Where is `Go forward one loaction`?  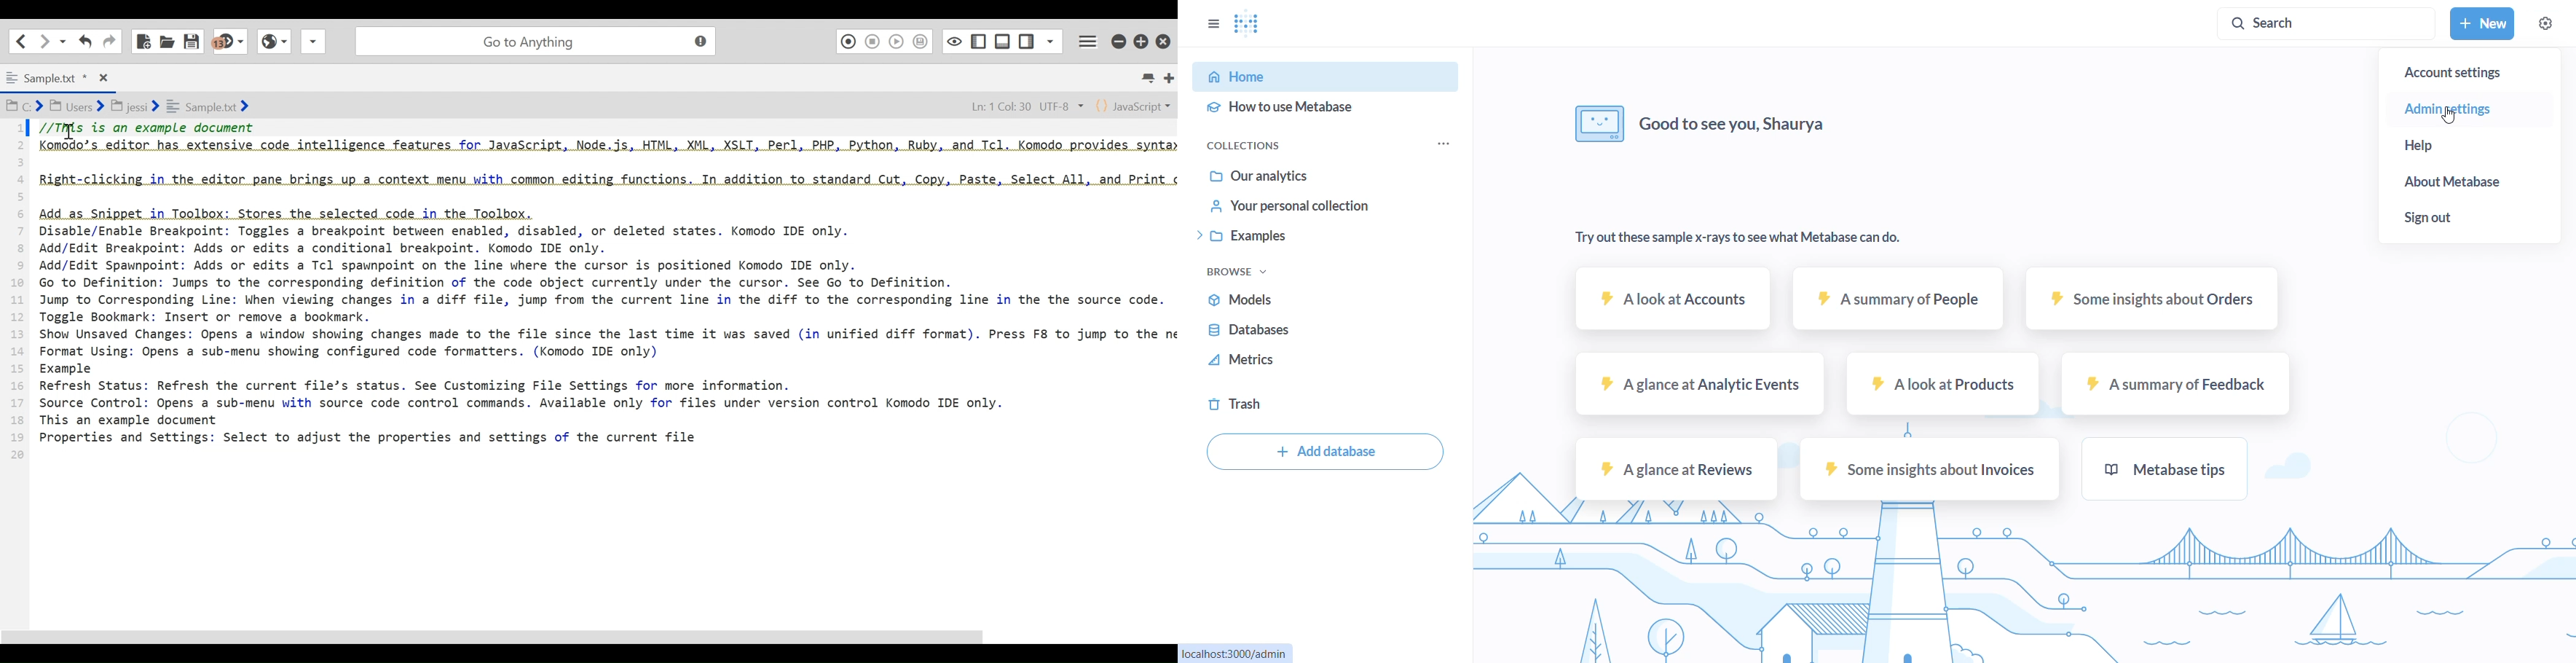 Go forward one loaction is located at coordinates (44, 41).